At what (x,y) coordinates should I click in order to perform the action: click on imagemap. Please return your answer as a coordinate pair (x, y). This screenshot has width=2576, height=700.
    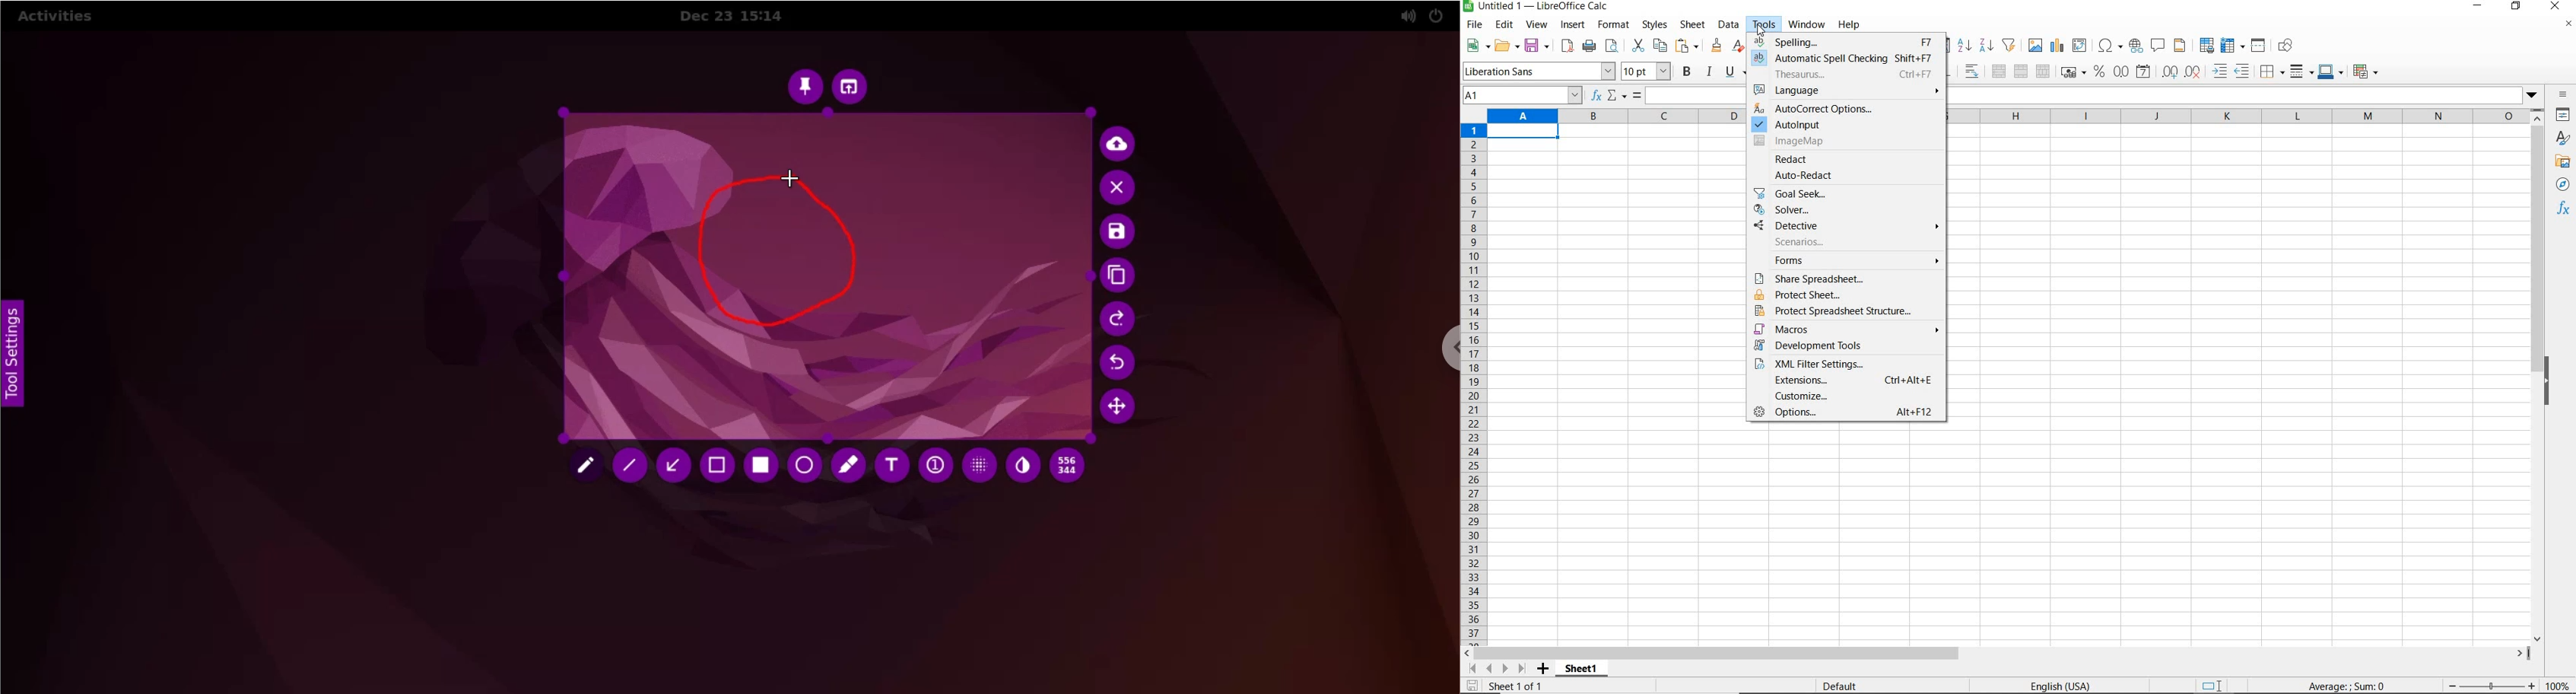
    Looking at the image, I should click on (1812, 140).